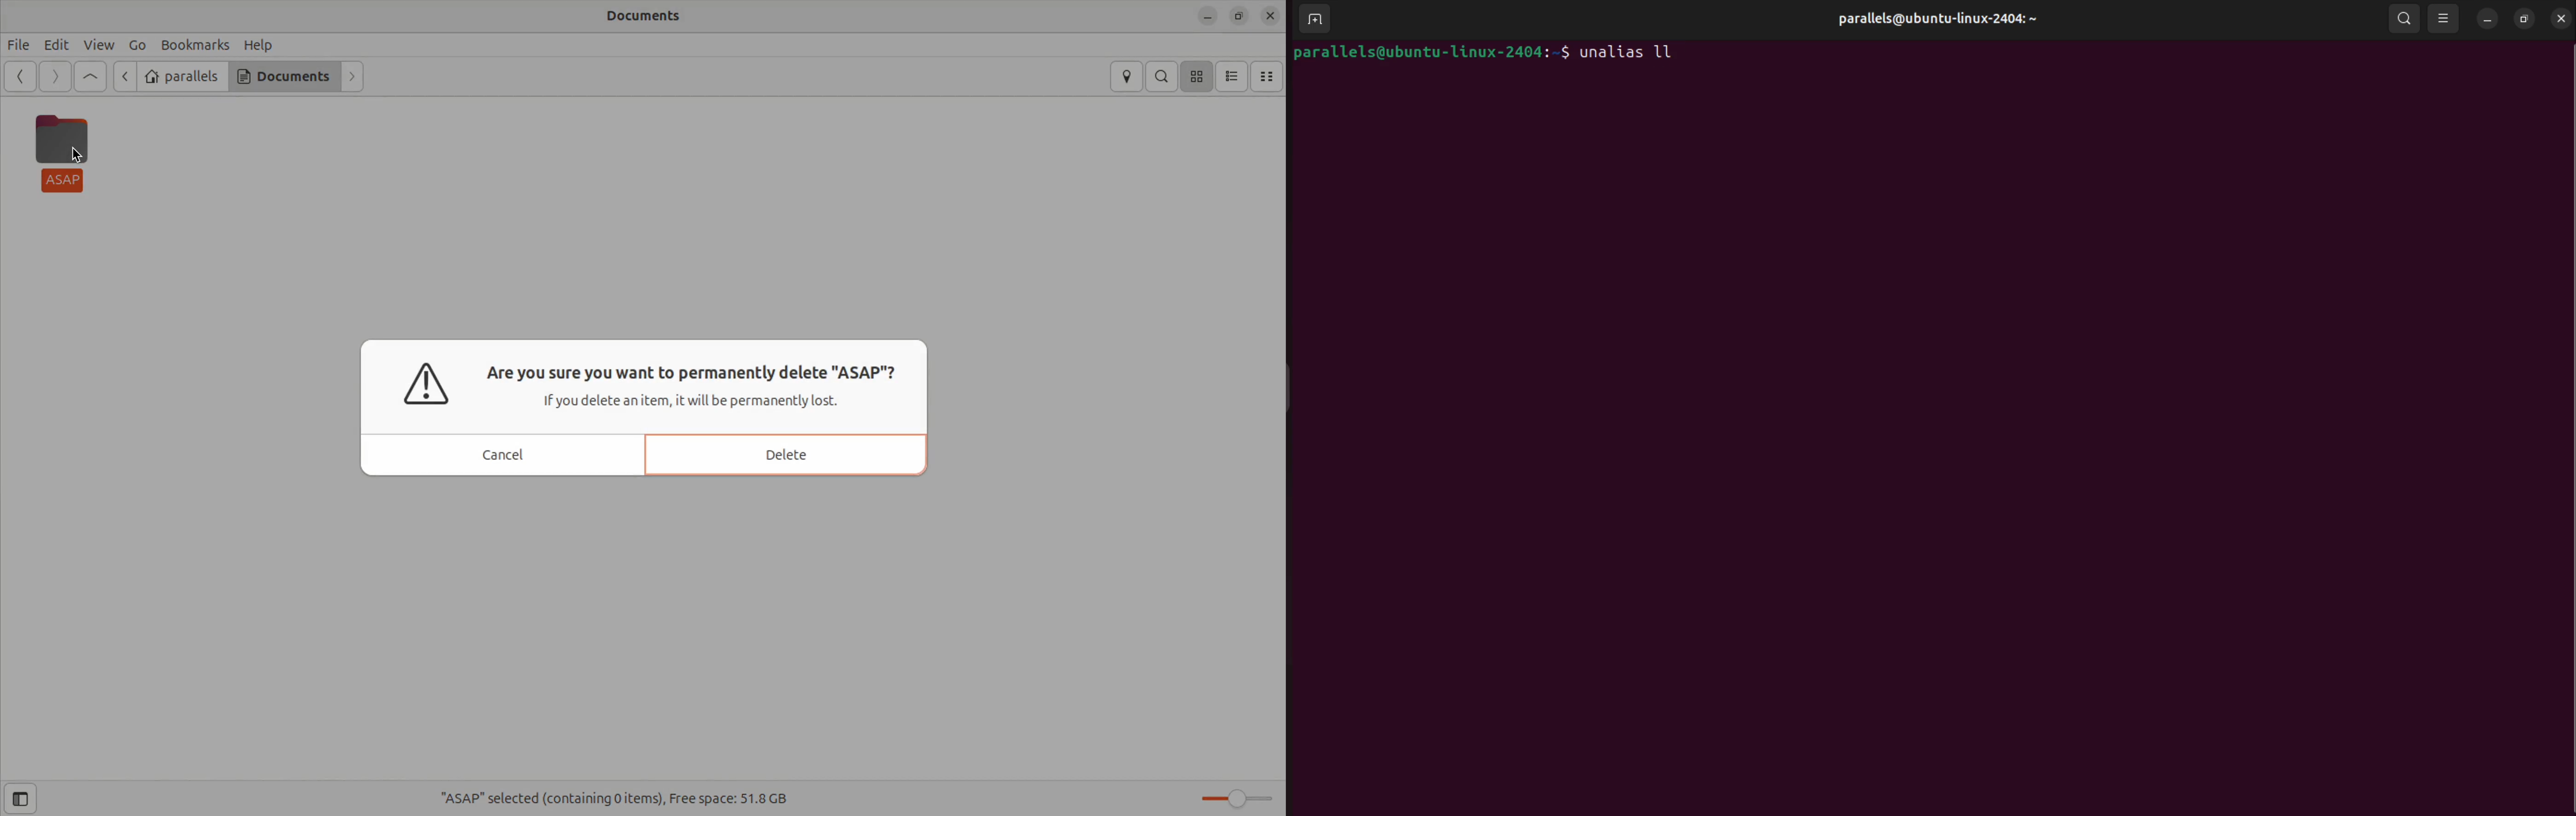 The image size is (2576, 840). I want to click on Delete, so click(778, 451).